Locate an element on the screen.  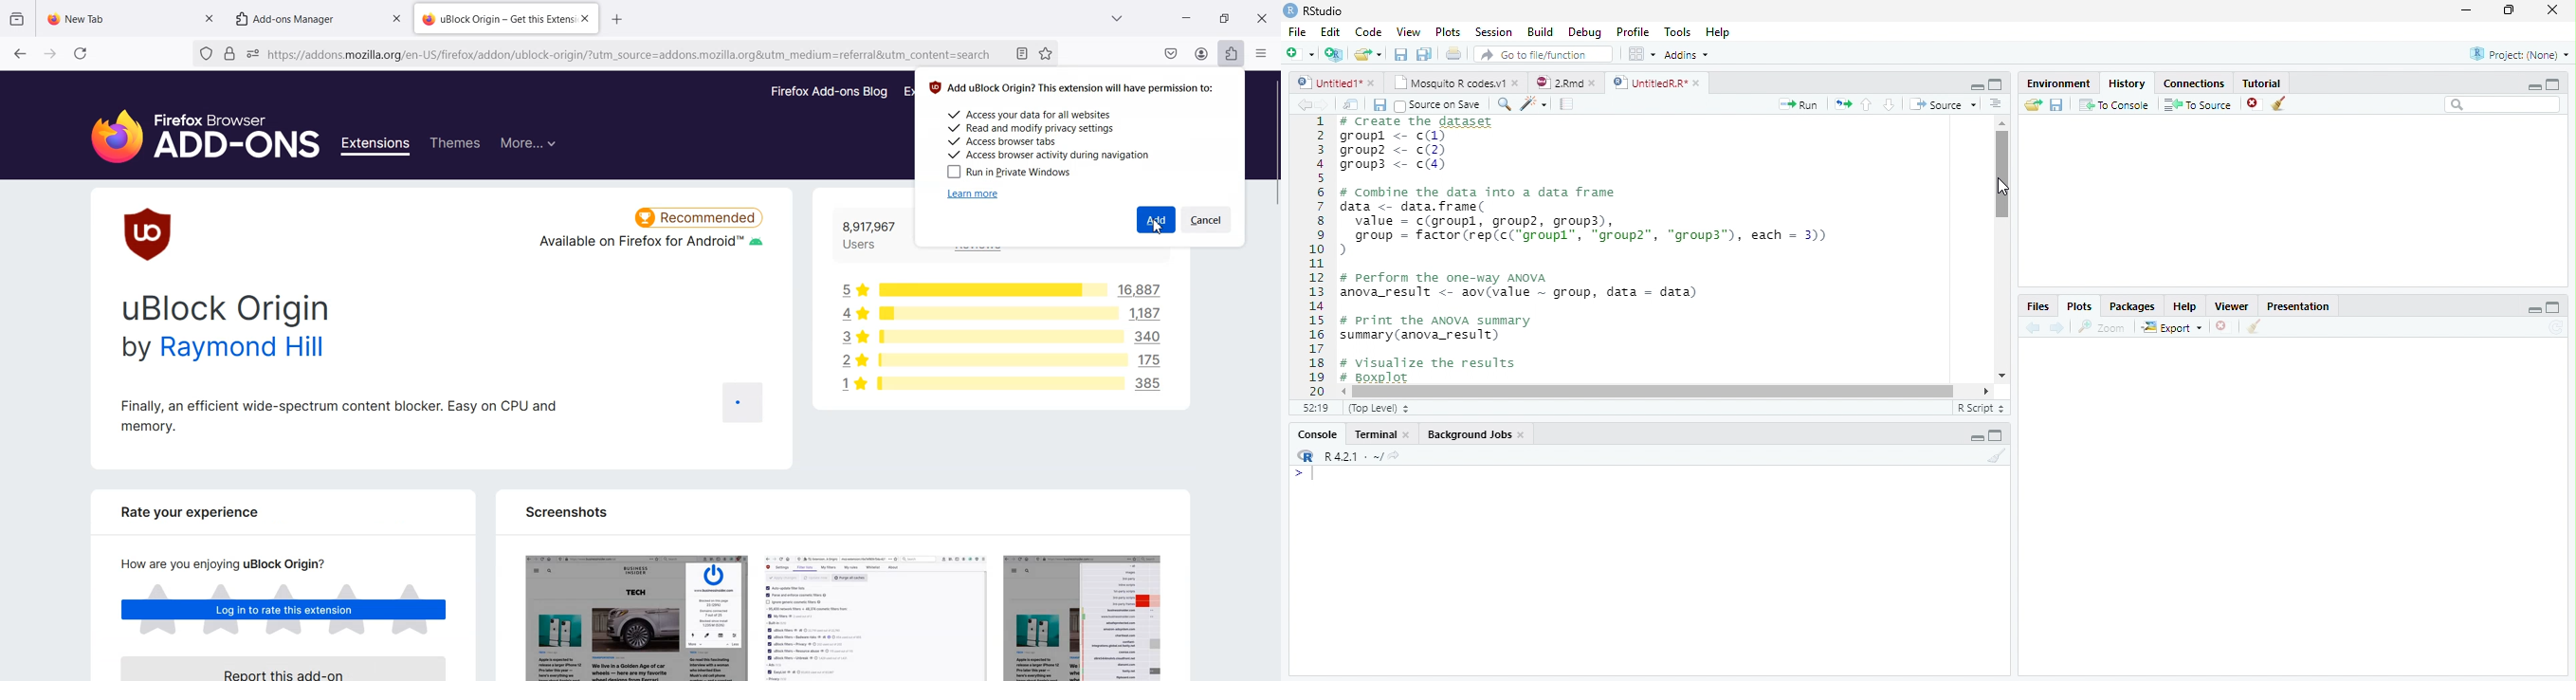
Cursor is located at coordinates (1317, 475).